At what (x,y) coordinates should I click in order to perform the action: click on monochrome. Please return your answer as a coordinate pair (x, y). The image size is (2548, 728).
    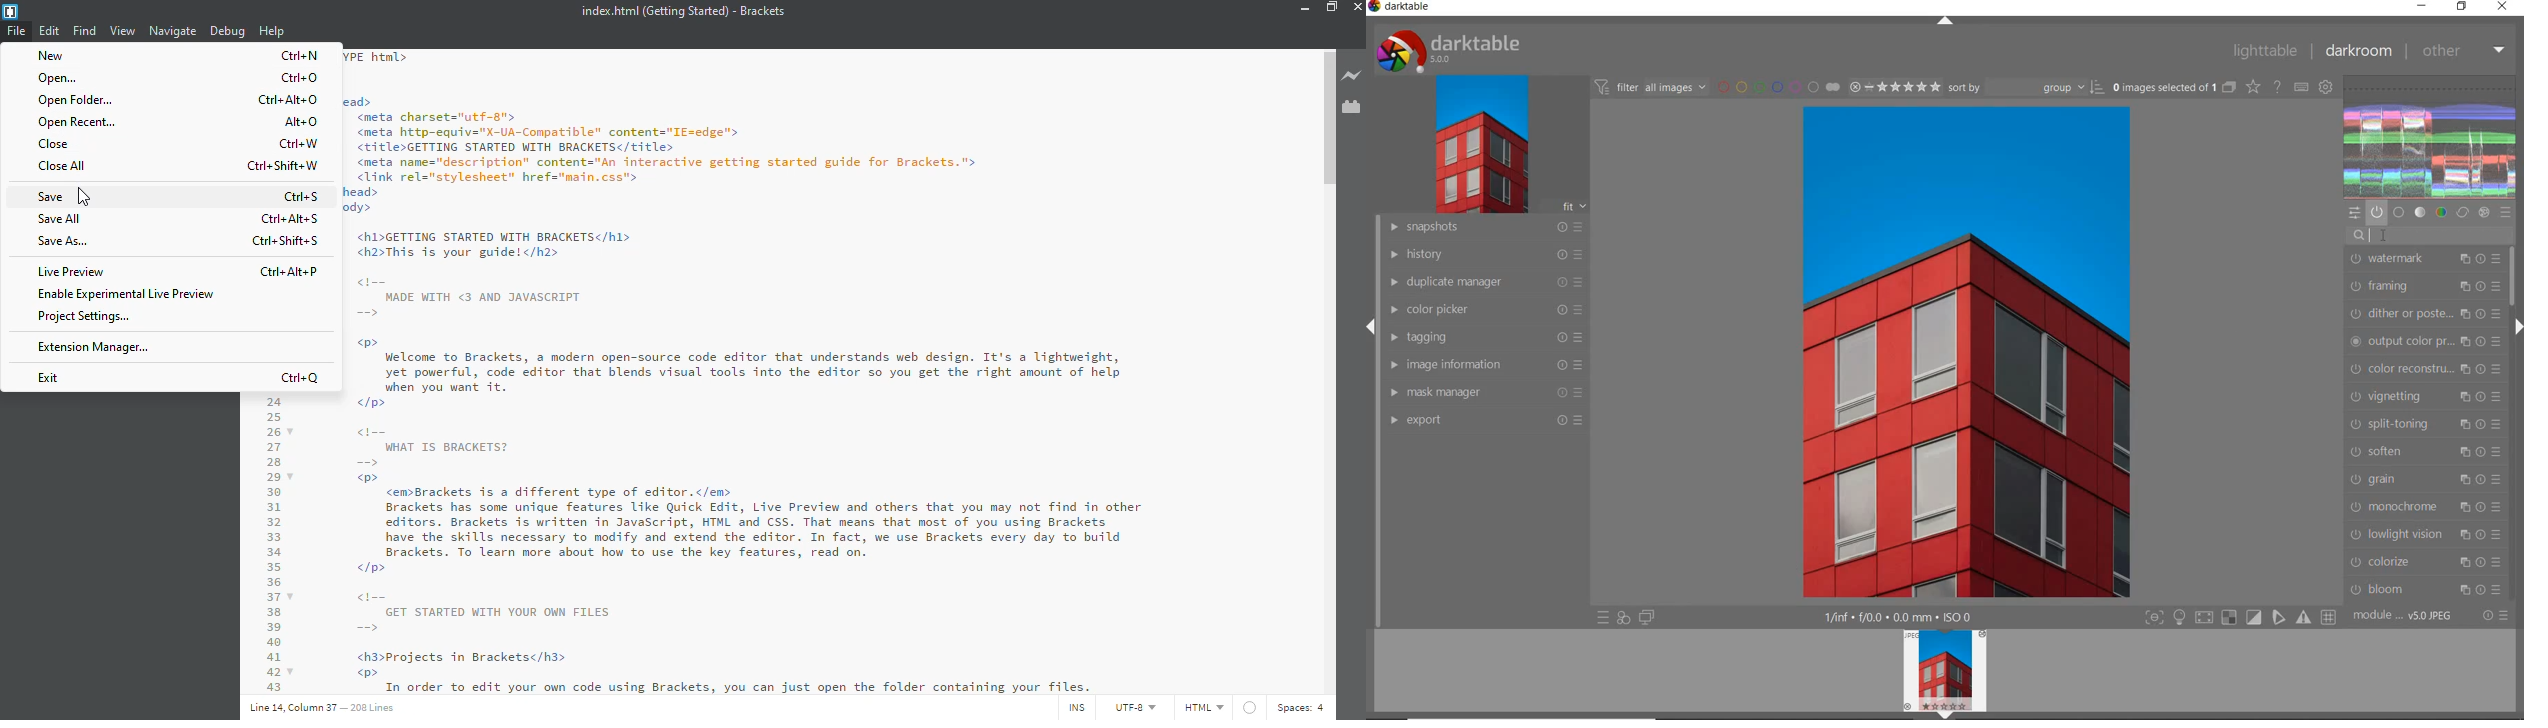
    Looking at the image, I should click on (2426, 507).